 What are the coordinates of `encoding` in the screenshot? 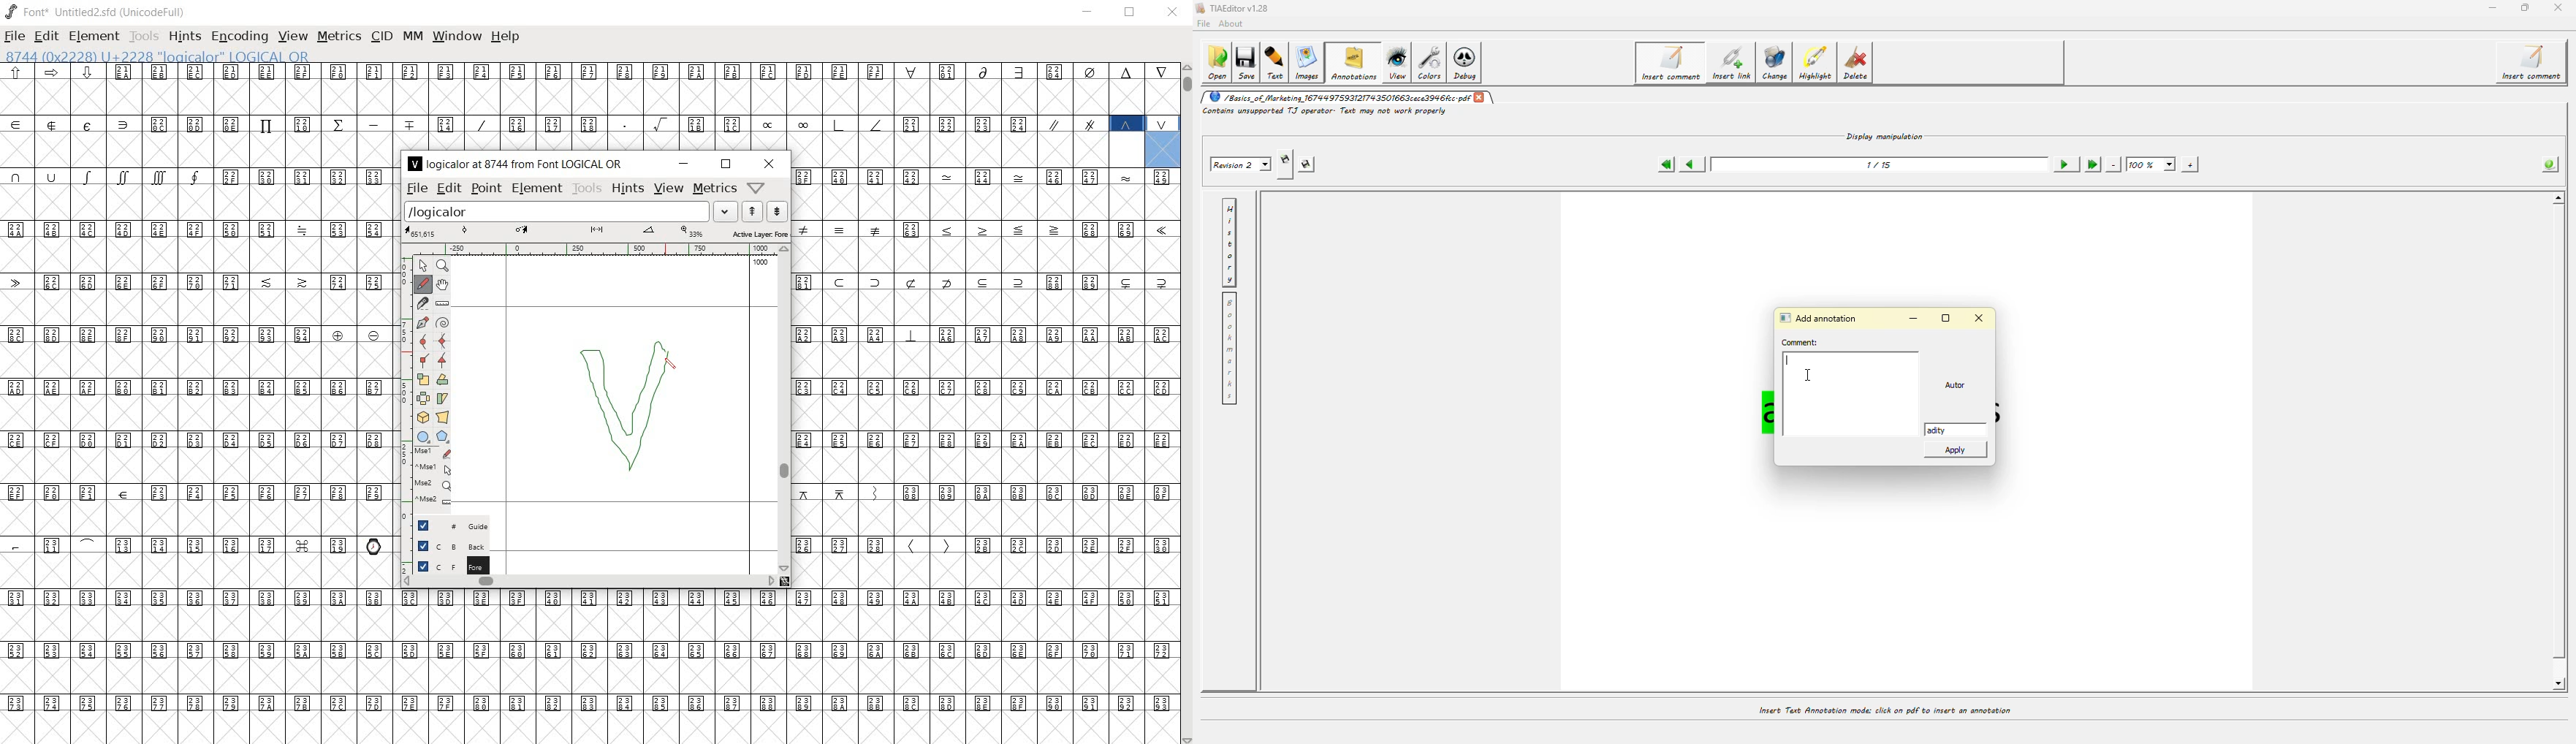 It's located at (240, 37).